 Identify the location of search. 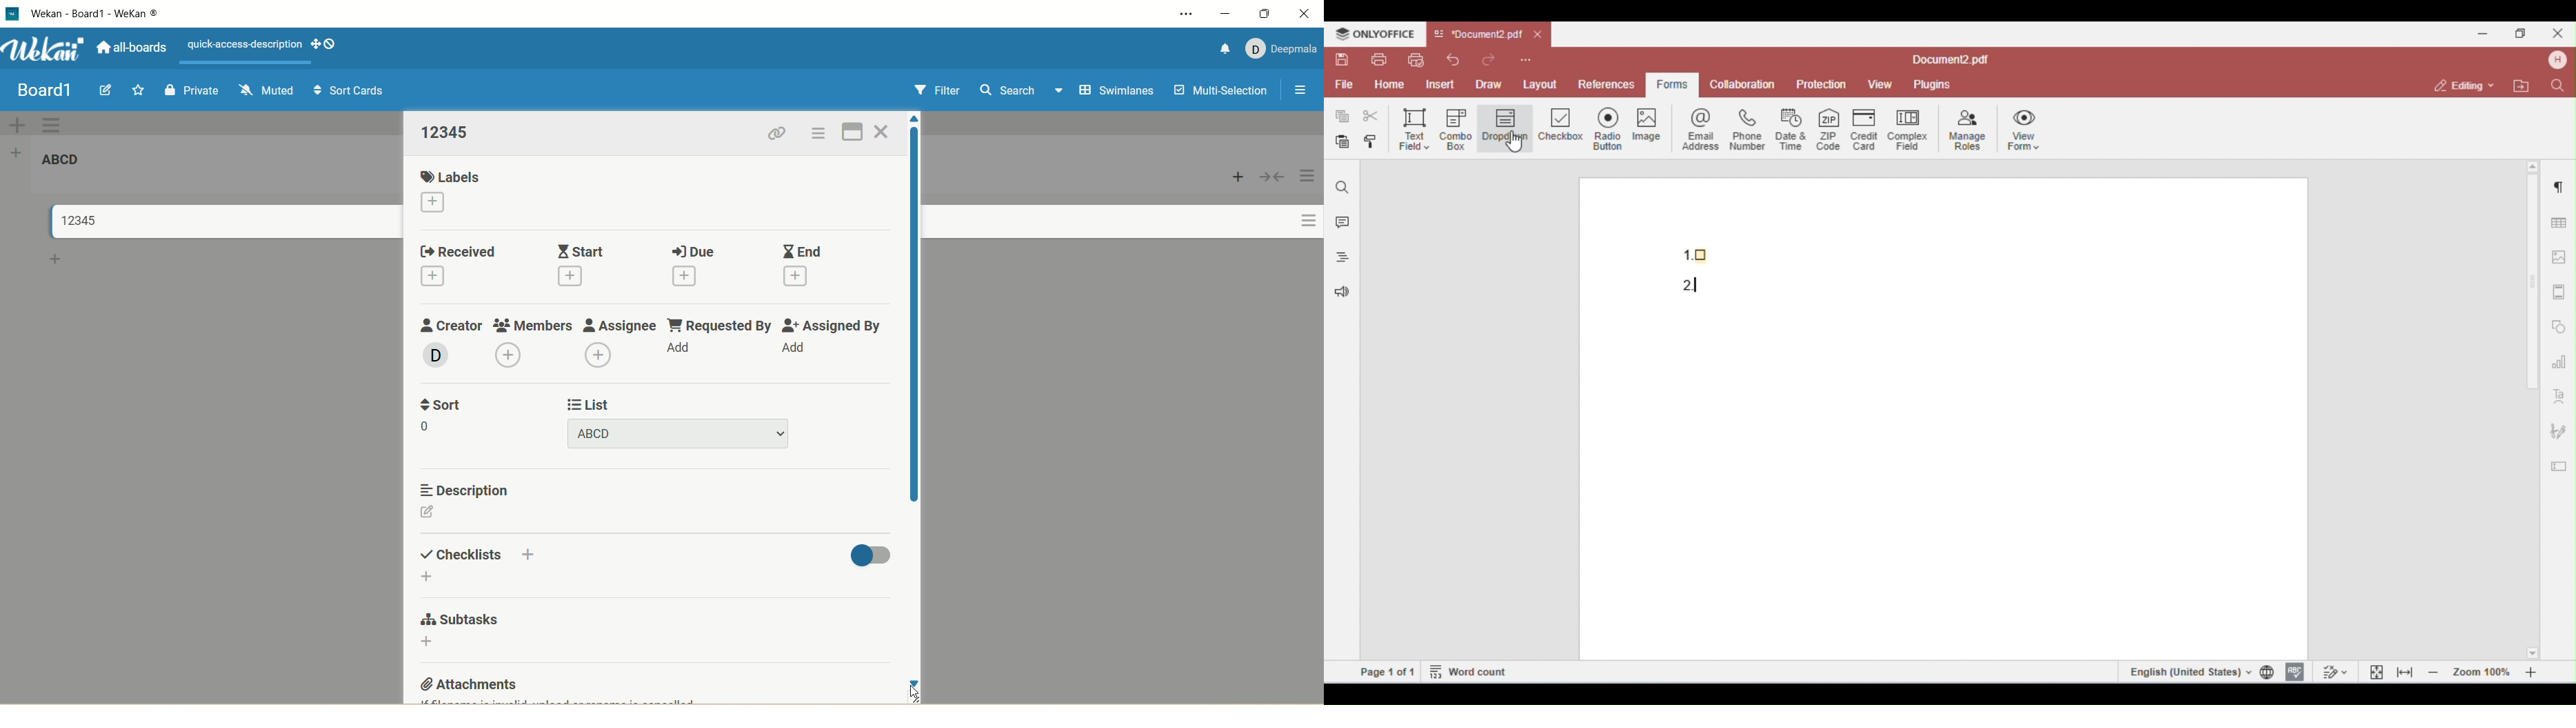
(1021, 92).